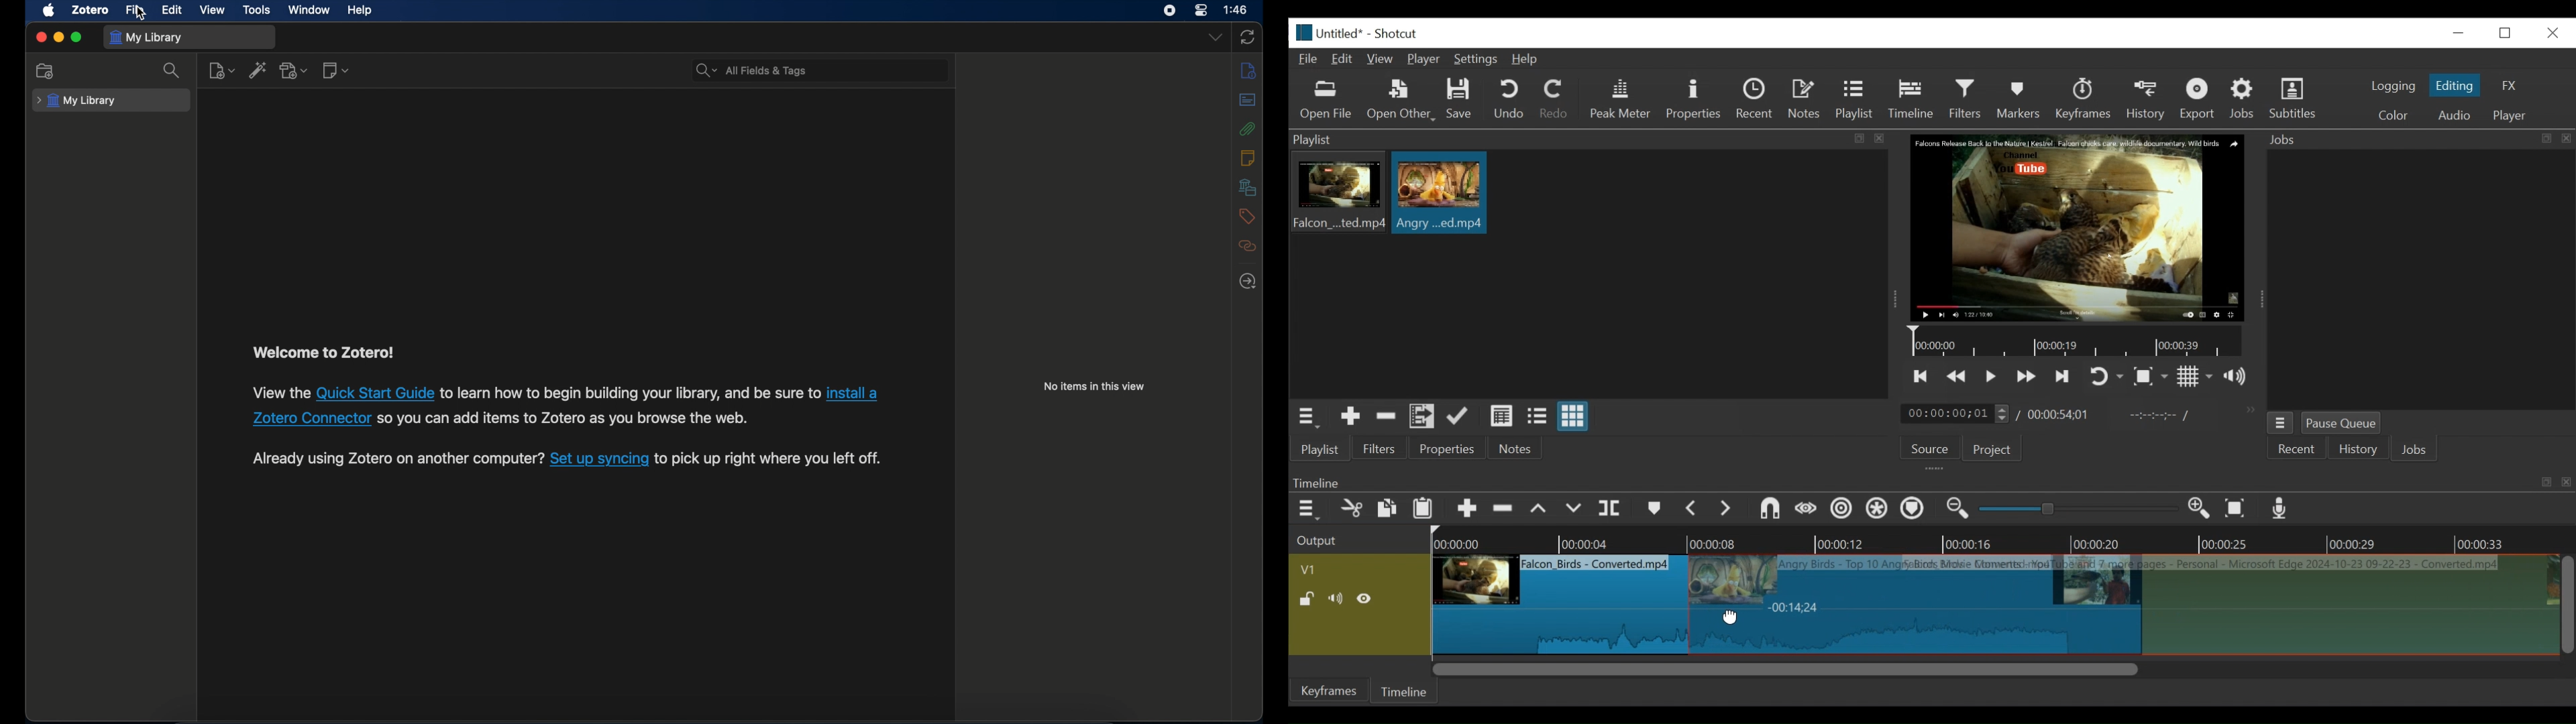 This screenshot has width=2576, height=728. What do you see at coordinates (309, 9) in the screenshot?
I see `window` at bounding box center [309, 9].